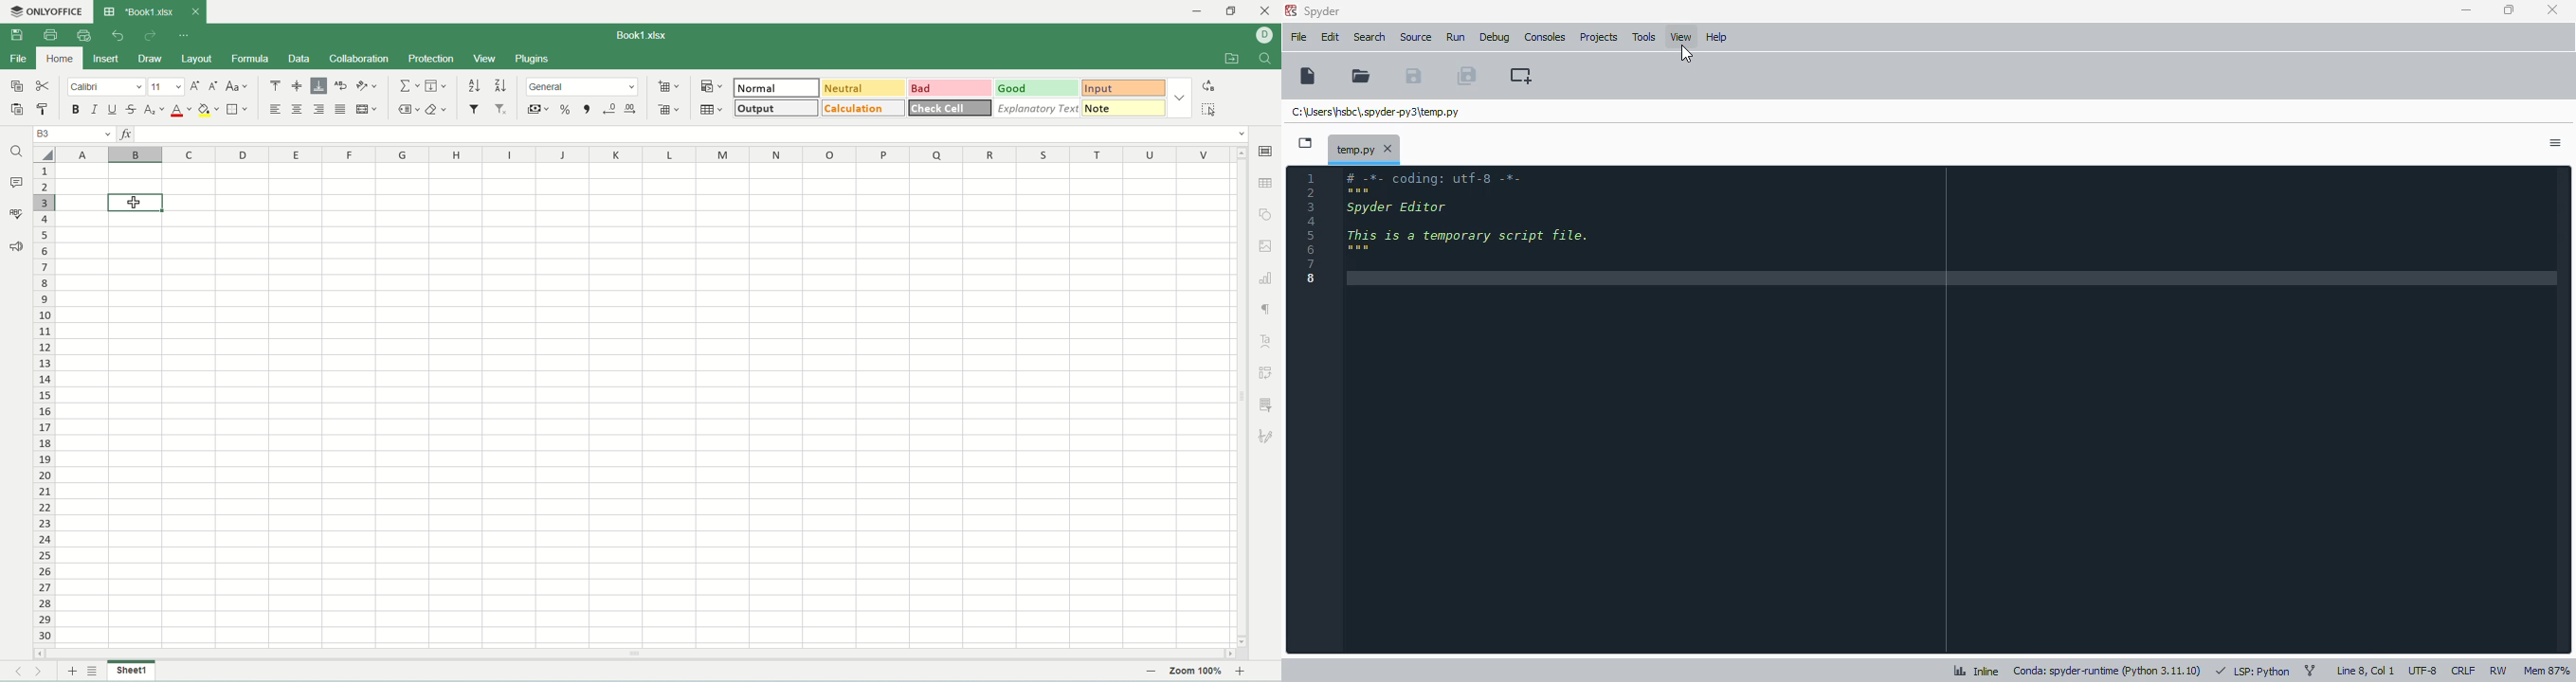 The width and height of the screenshot is (2576, 700). Describe the element at coordinates (714, 87) in the screenshot. I see `conditional formatting` at that location.